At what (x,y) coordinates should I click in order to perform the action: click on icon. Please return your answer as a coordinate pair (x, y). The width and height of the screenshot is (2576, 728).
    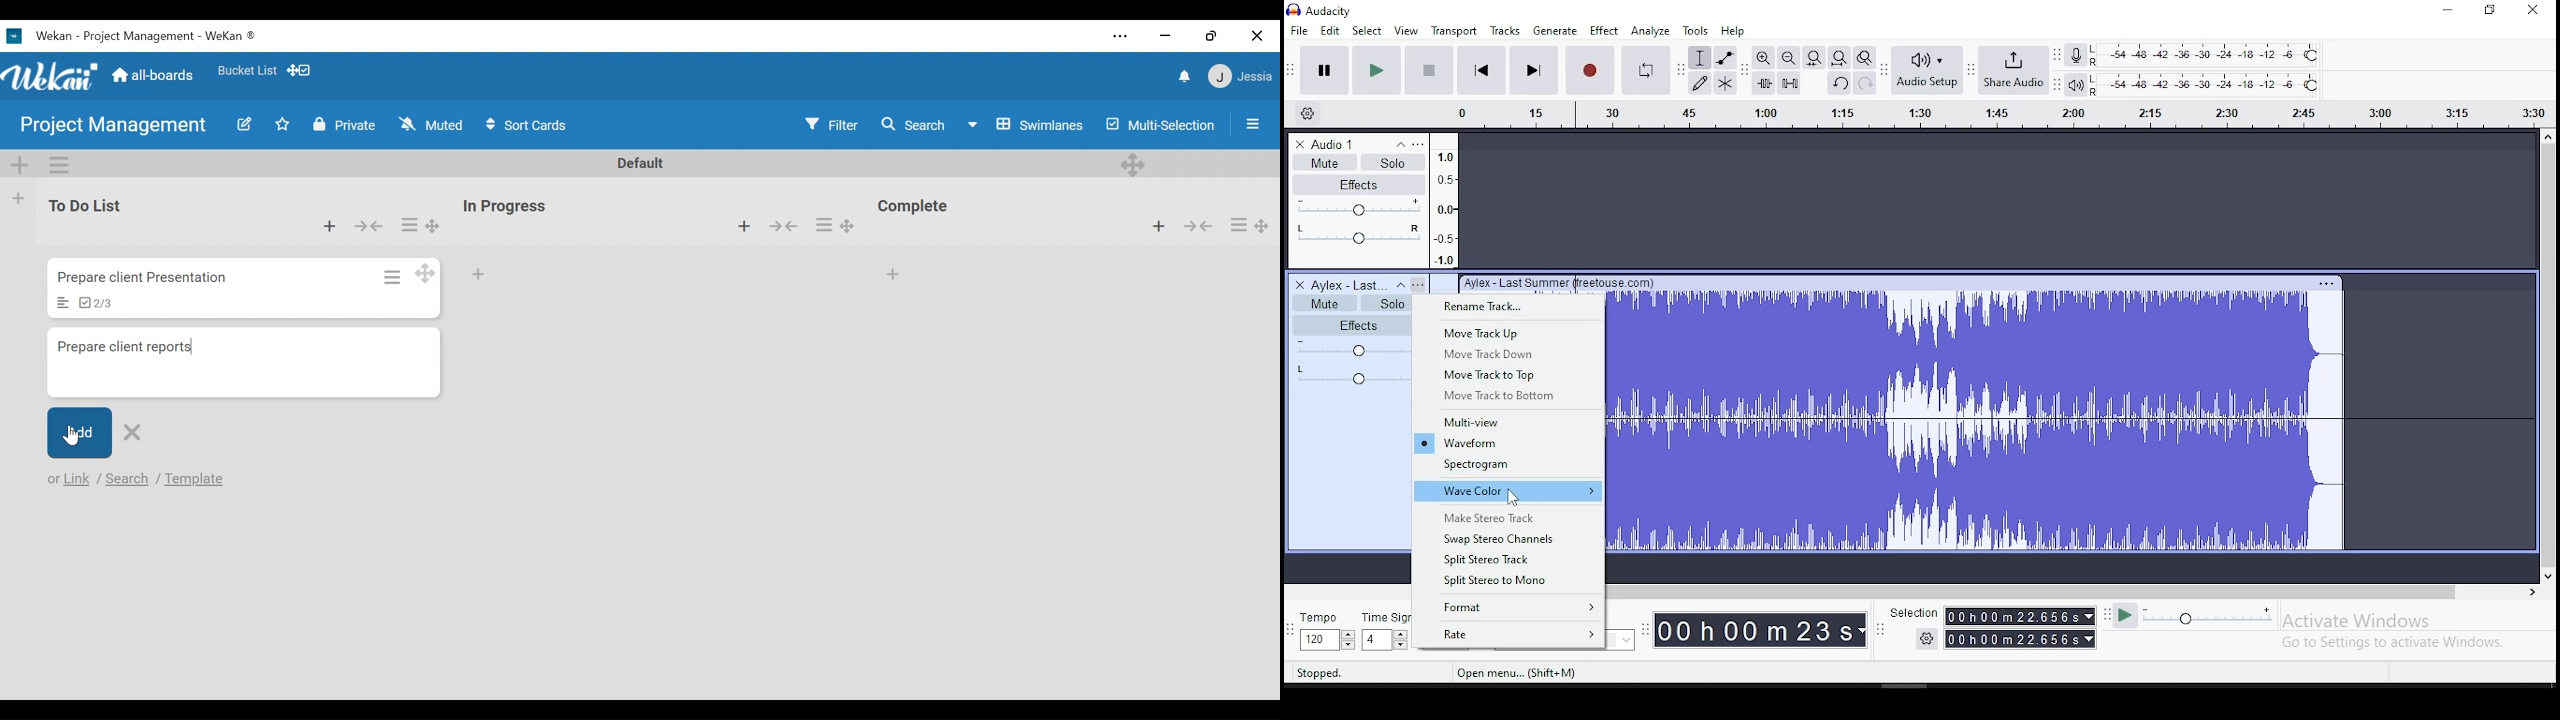
    Looking at the image, I should click on (1334, 10).